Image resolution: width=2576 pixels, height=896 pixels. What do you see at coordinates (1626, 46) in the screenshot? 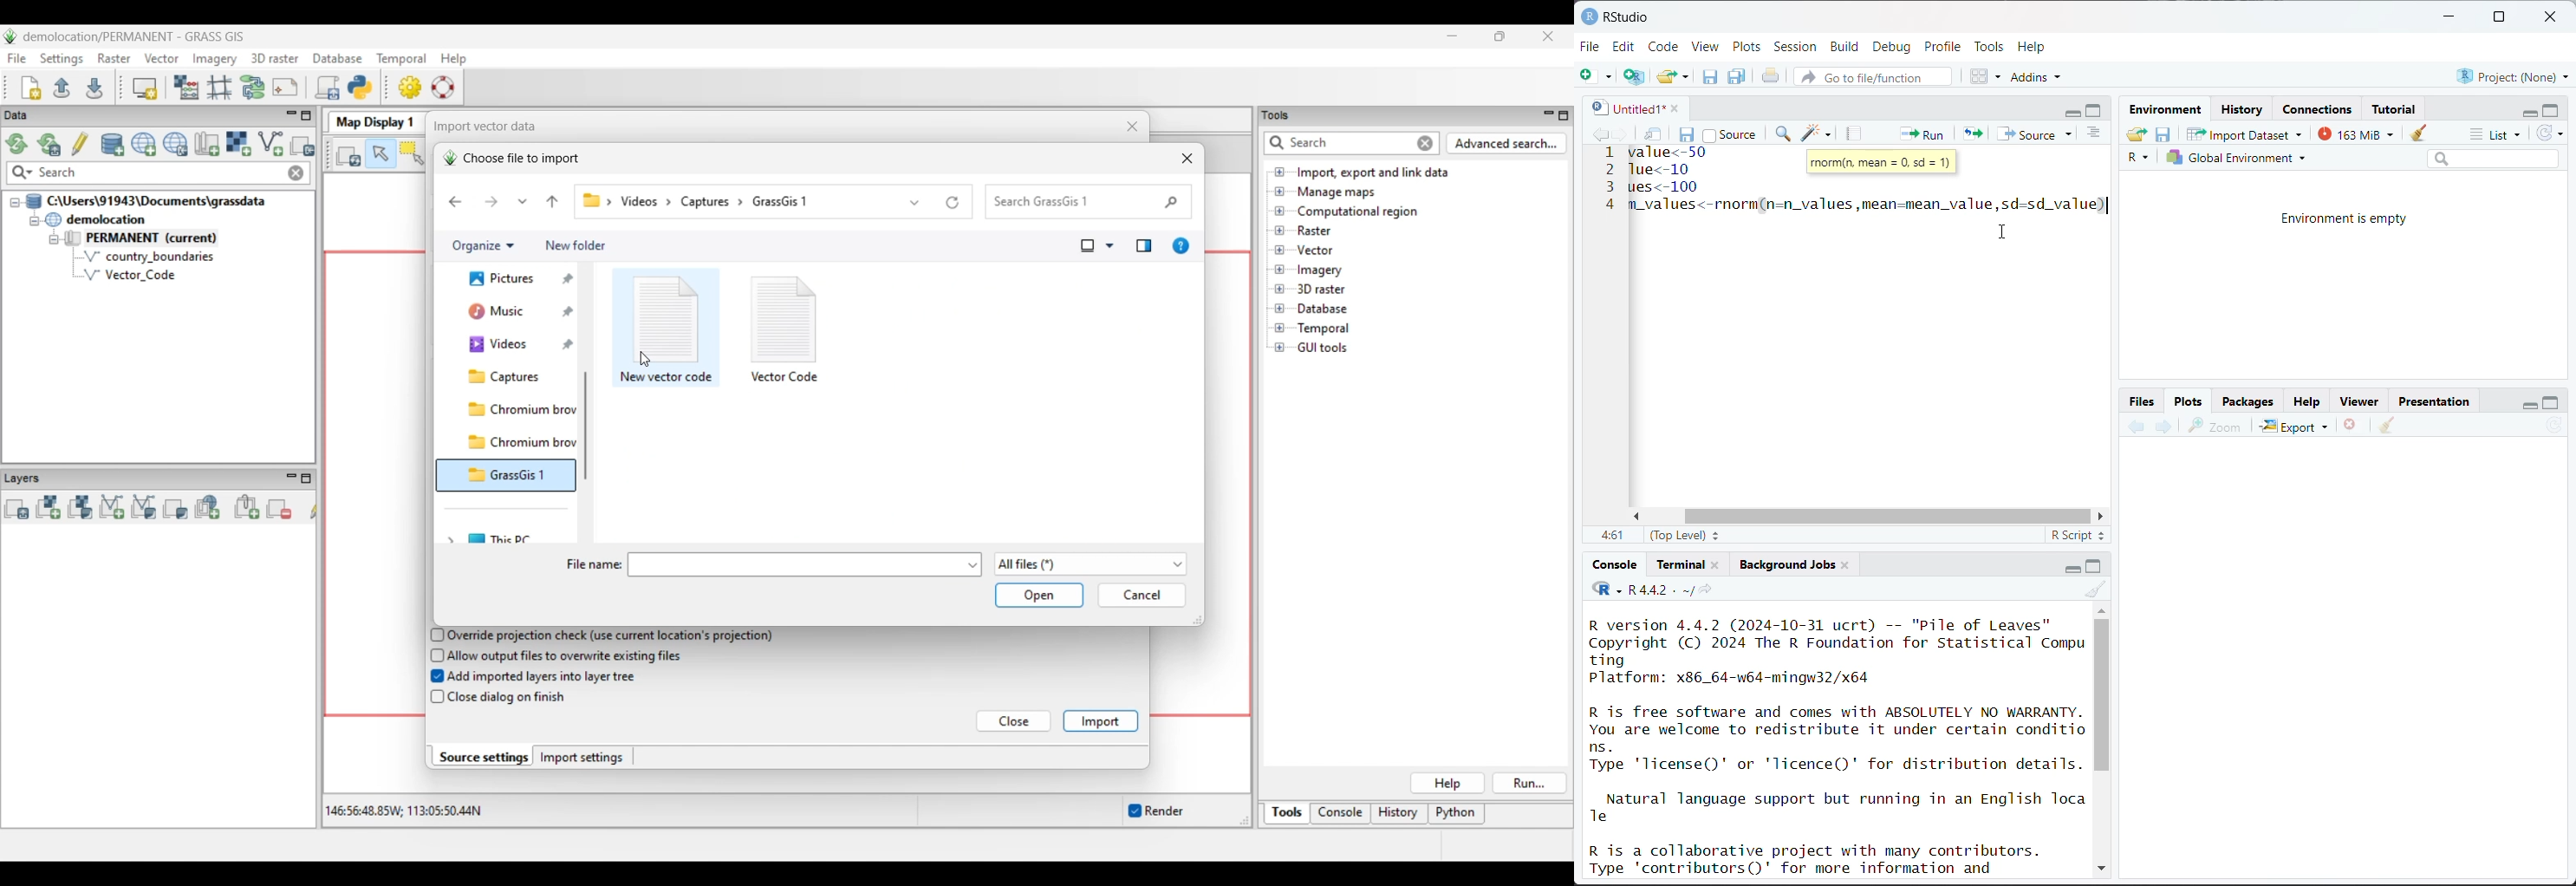
I see `Edit` at bounding box center [1626, 46].